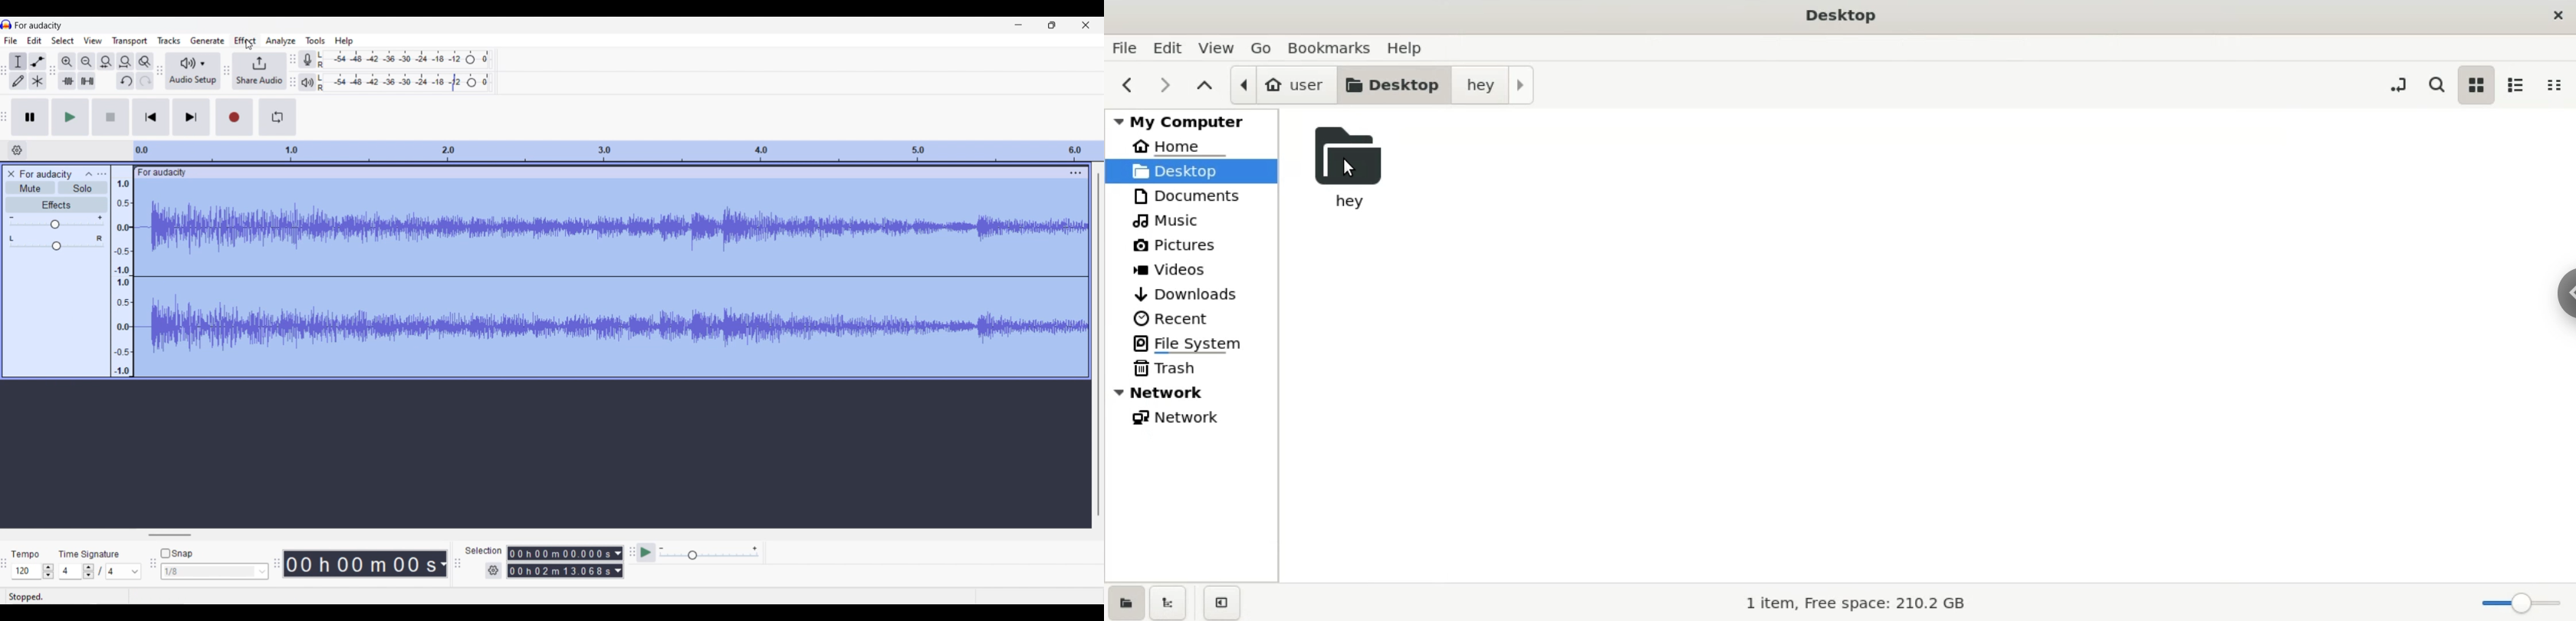 The height and width of the screenshot is (644, 2576). I want to click on bookmarks, so click(1336, 48).